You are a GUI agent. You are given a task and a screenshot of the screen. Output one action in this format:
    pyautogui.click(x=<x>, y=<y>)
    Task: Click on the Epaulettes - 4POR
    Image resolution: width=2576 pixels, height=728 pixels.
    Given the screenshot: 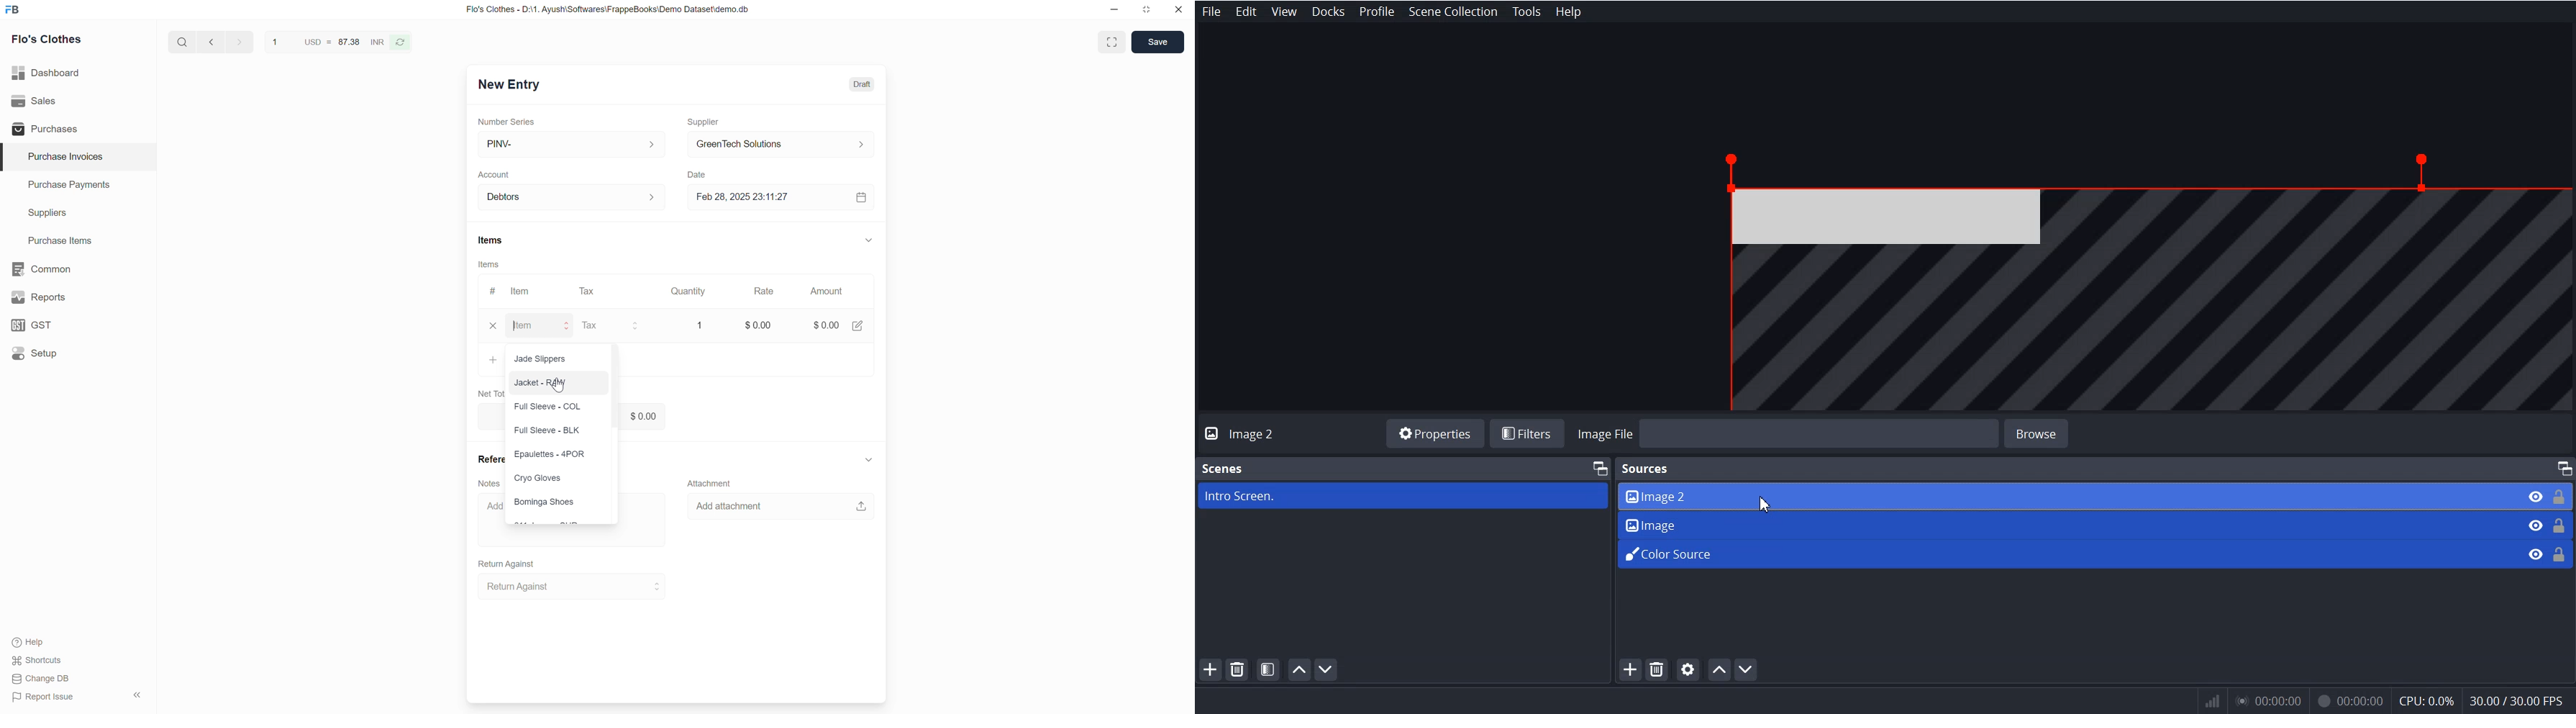 What is the action you would take?
    pyautogui.click(x=559, y=454)
    